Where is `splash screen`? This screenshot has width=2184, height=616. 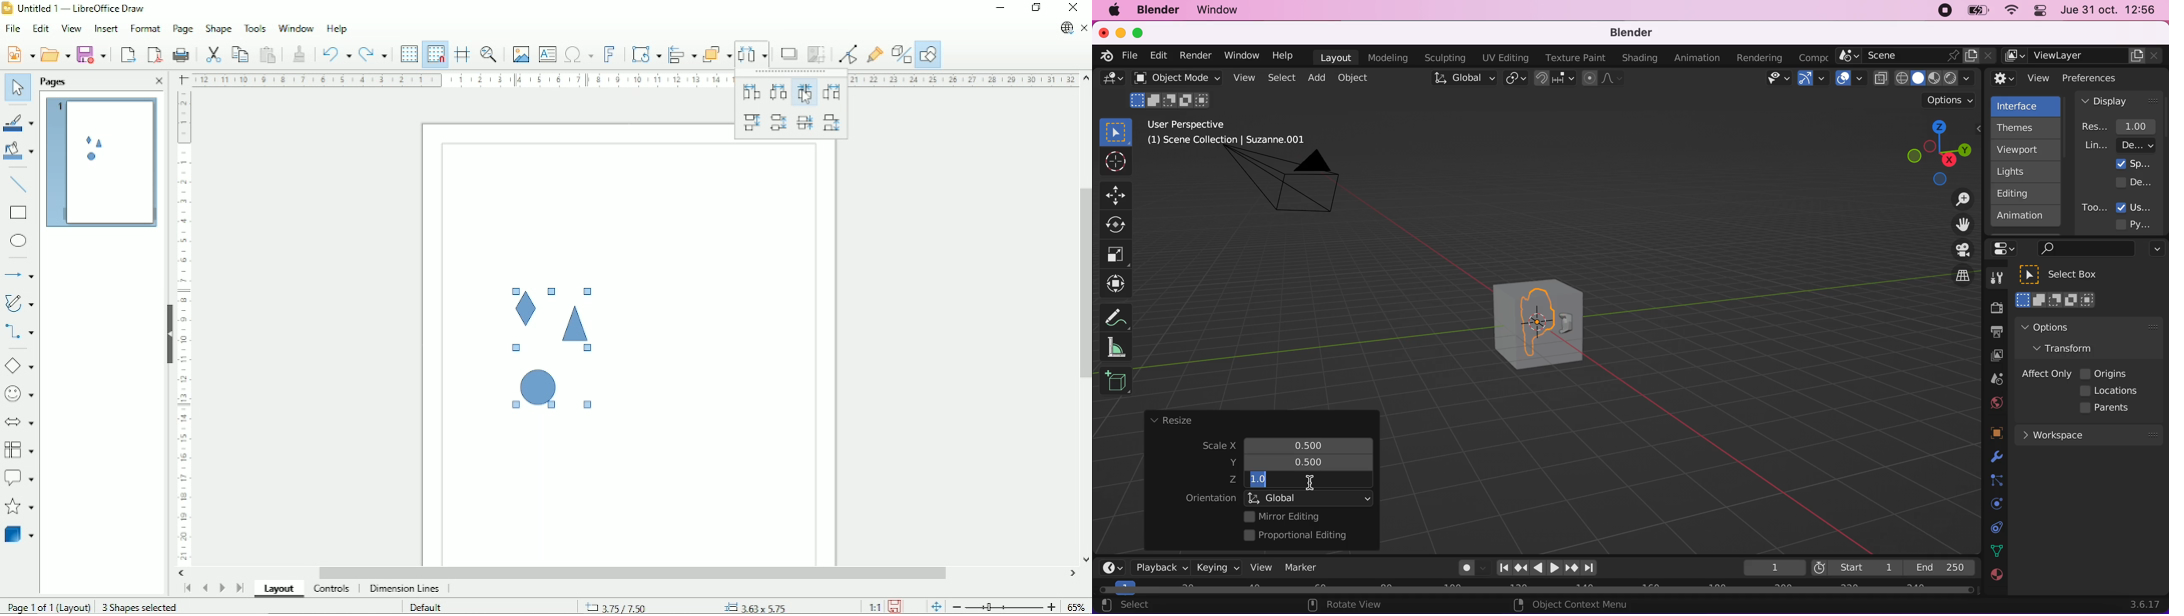 splash screen is located at coordinates (2134, 163).